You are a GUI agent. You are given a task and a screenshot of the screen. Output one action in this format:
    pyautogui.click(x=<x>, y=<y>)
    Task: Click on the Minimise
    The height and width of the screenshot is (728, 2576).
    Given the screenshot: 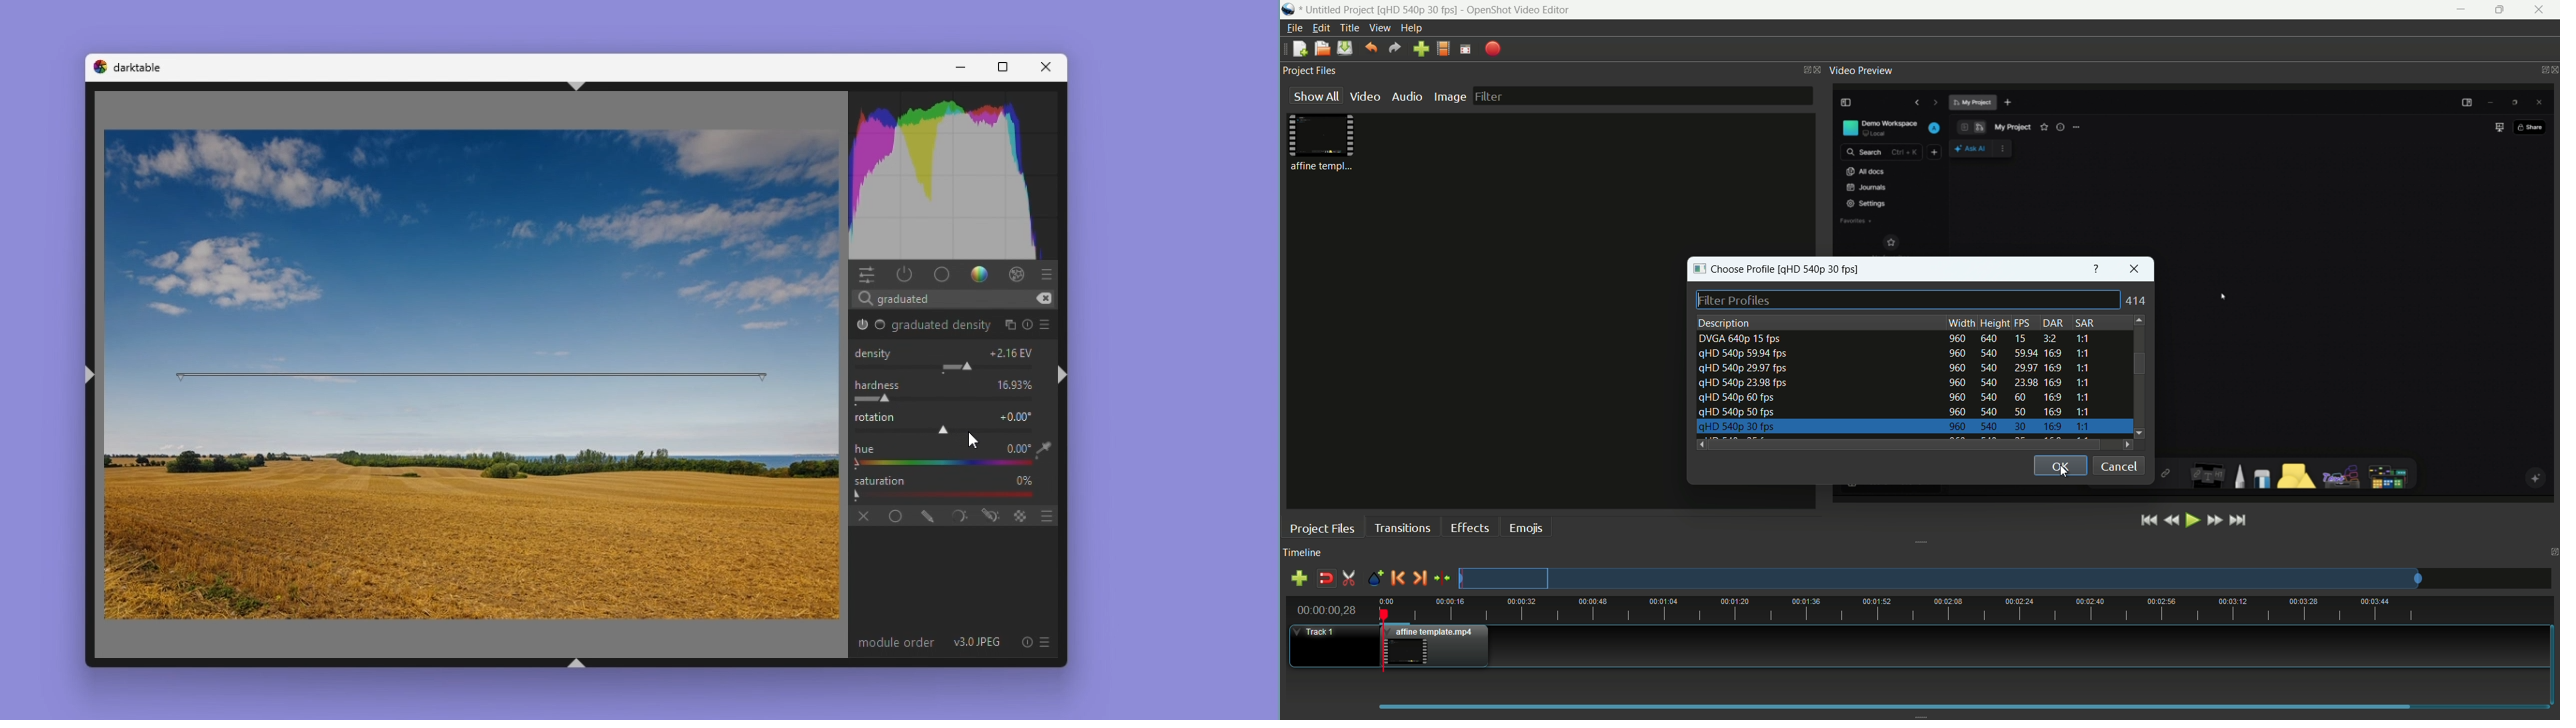 What is the action you would take?
    pyautogui.click(x=959, y=67)
    